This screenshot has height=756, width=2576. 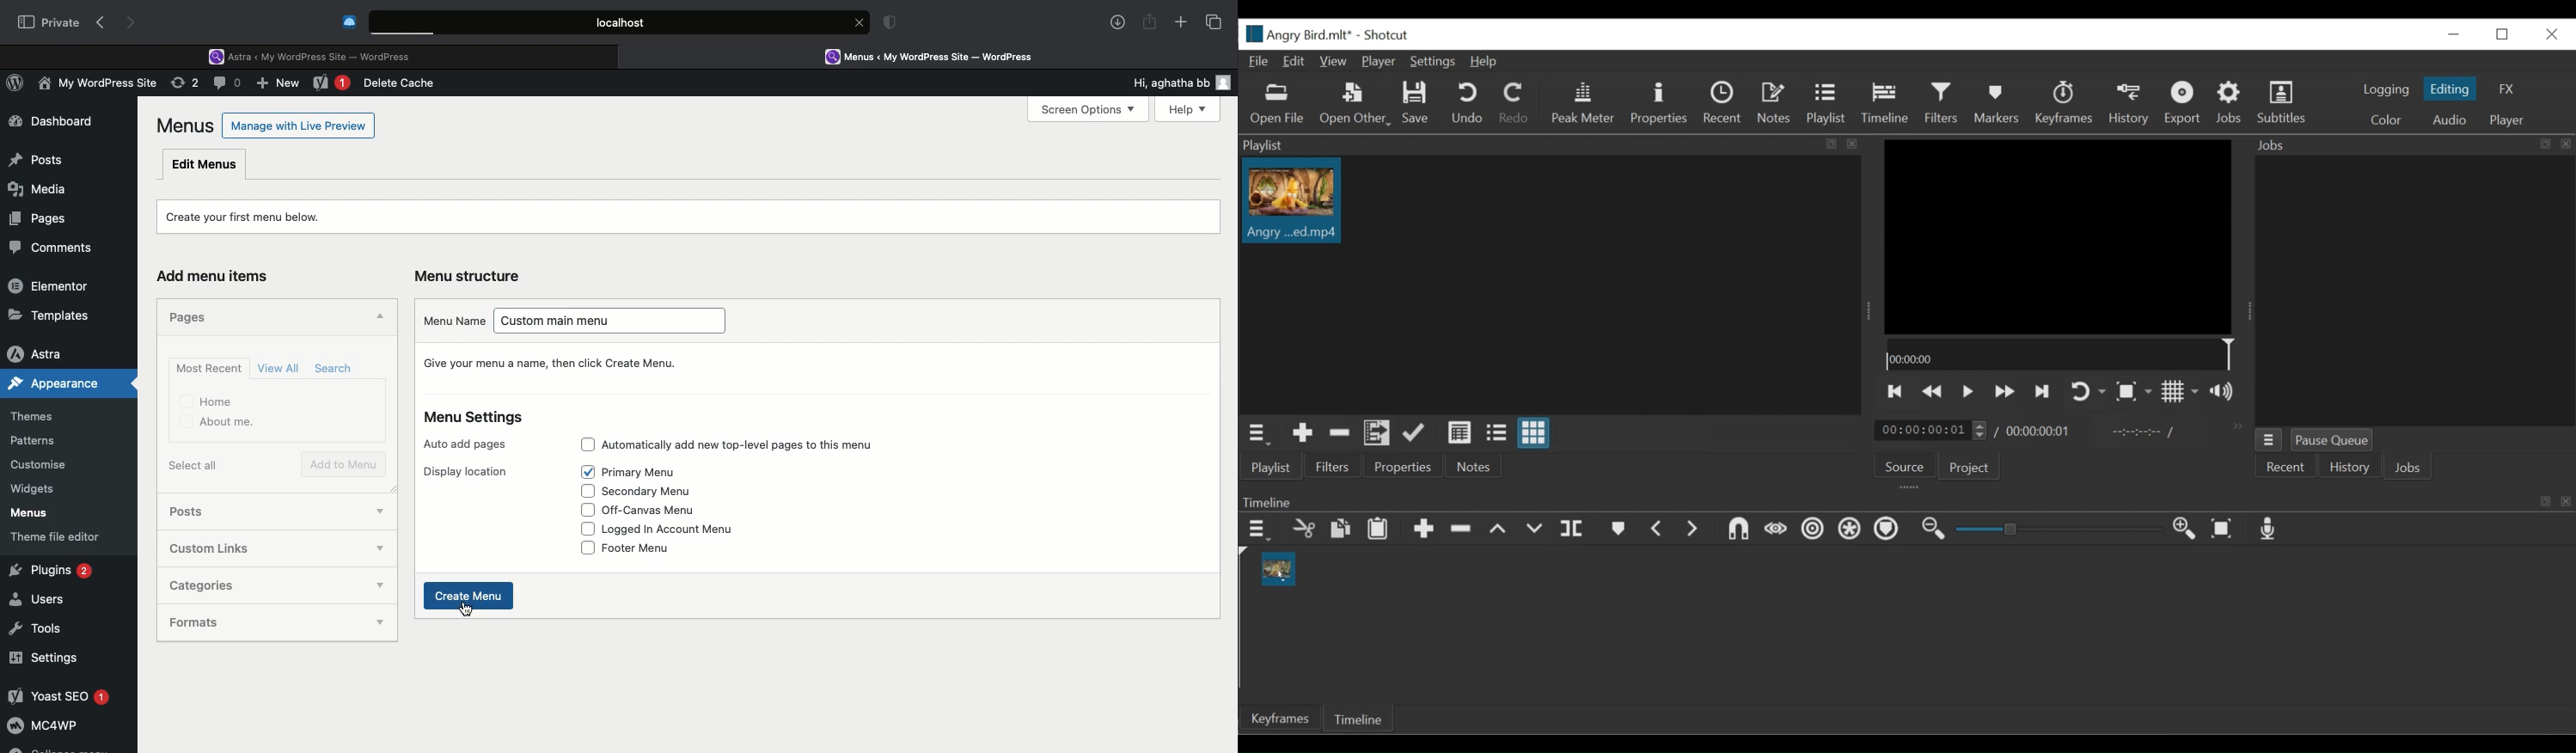 What do you see at coordinates (40, 187) in the screenshot?
I see `Media` at bounding box center [40, 187].